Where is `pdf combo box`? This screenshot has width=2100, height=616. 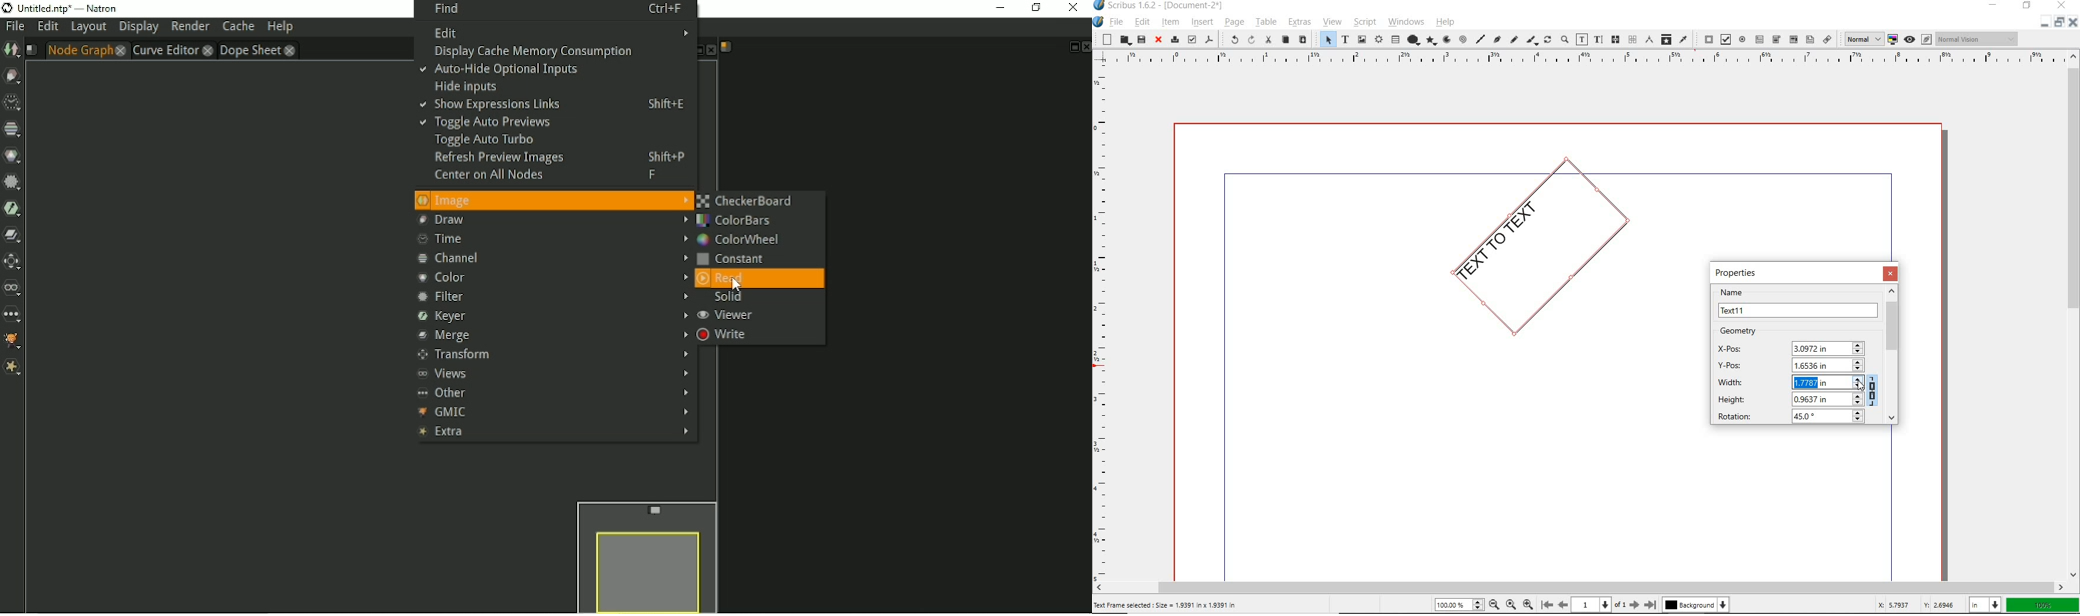 pdf combo box is located at coordinates (1793, 40).